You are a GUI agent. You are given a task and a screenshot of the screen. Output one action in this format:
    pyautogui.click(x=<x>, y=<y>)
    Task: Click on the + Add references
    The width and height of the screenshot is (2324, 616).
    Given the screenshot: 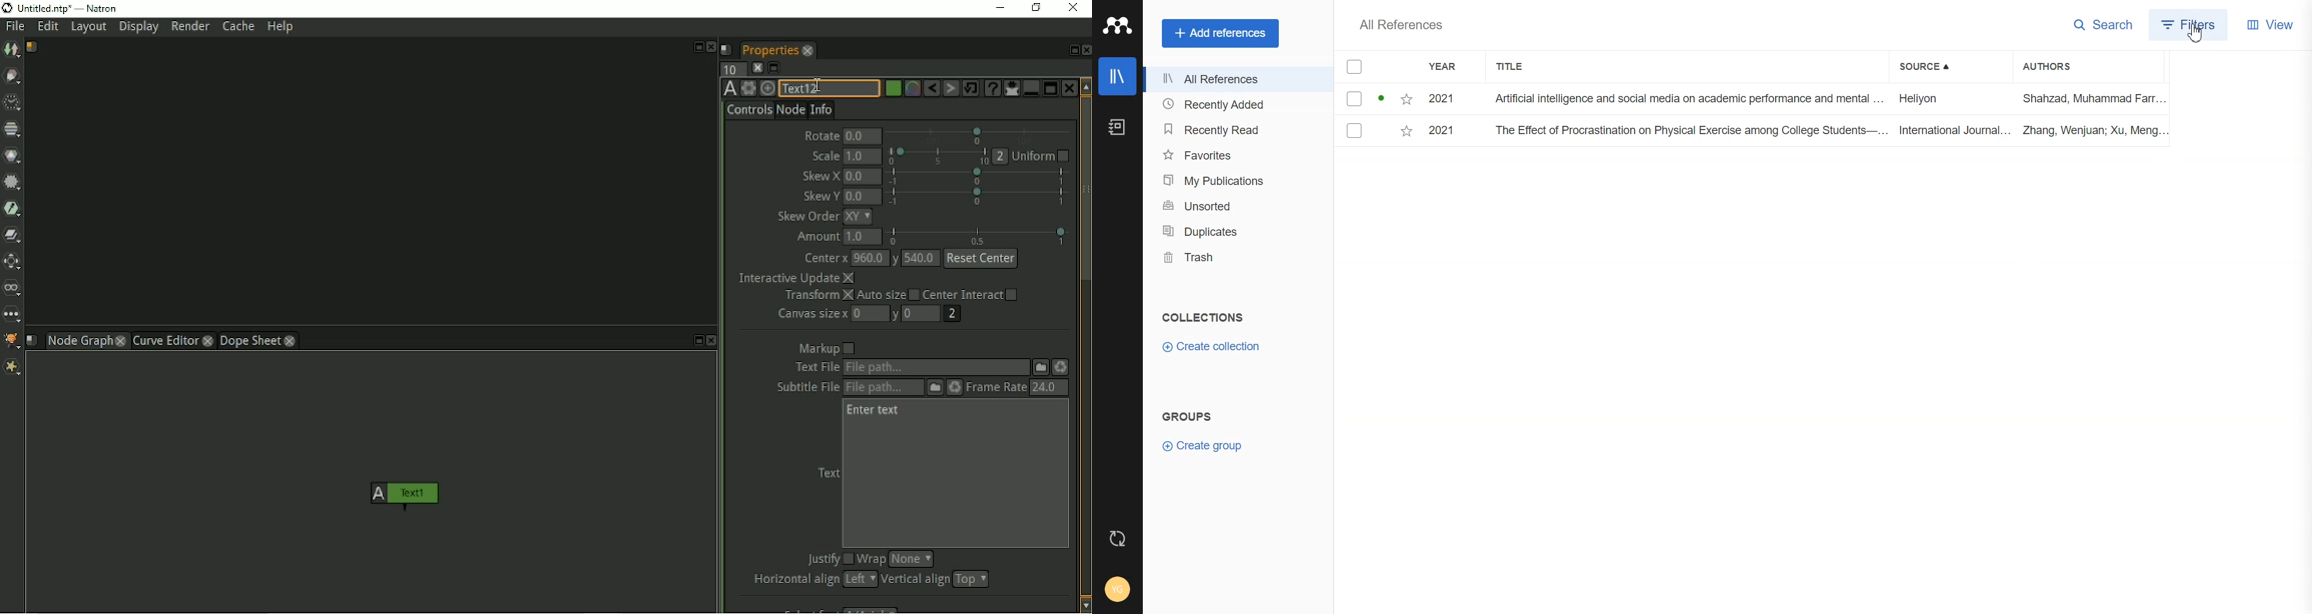 What is the action you would take?
    pyautogui.click(x=1220, y=33)
    